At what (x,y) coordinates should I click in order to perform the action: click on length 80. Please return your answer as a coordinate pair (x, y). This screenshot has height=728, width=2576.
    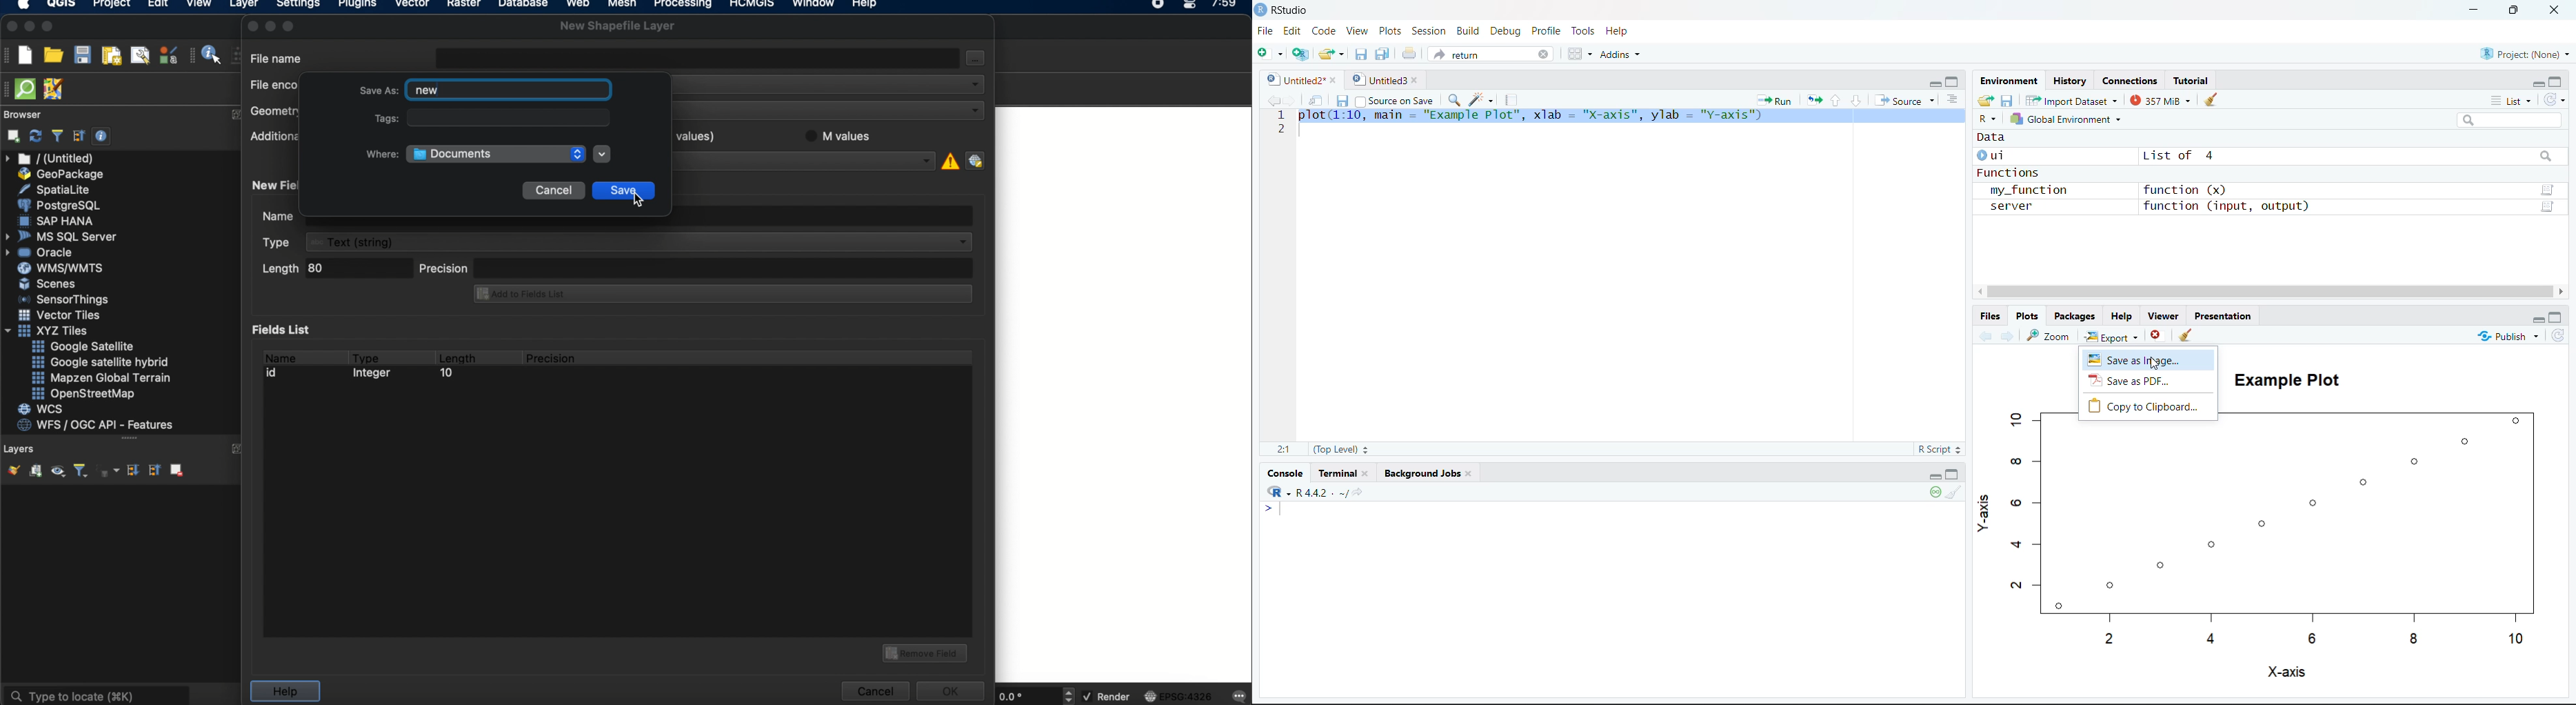
    Looking at the image, I should click on (335, 270).